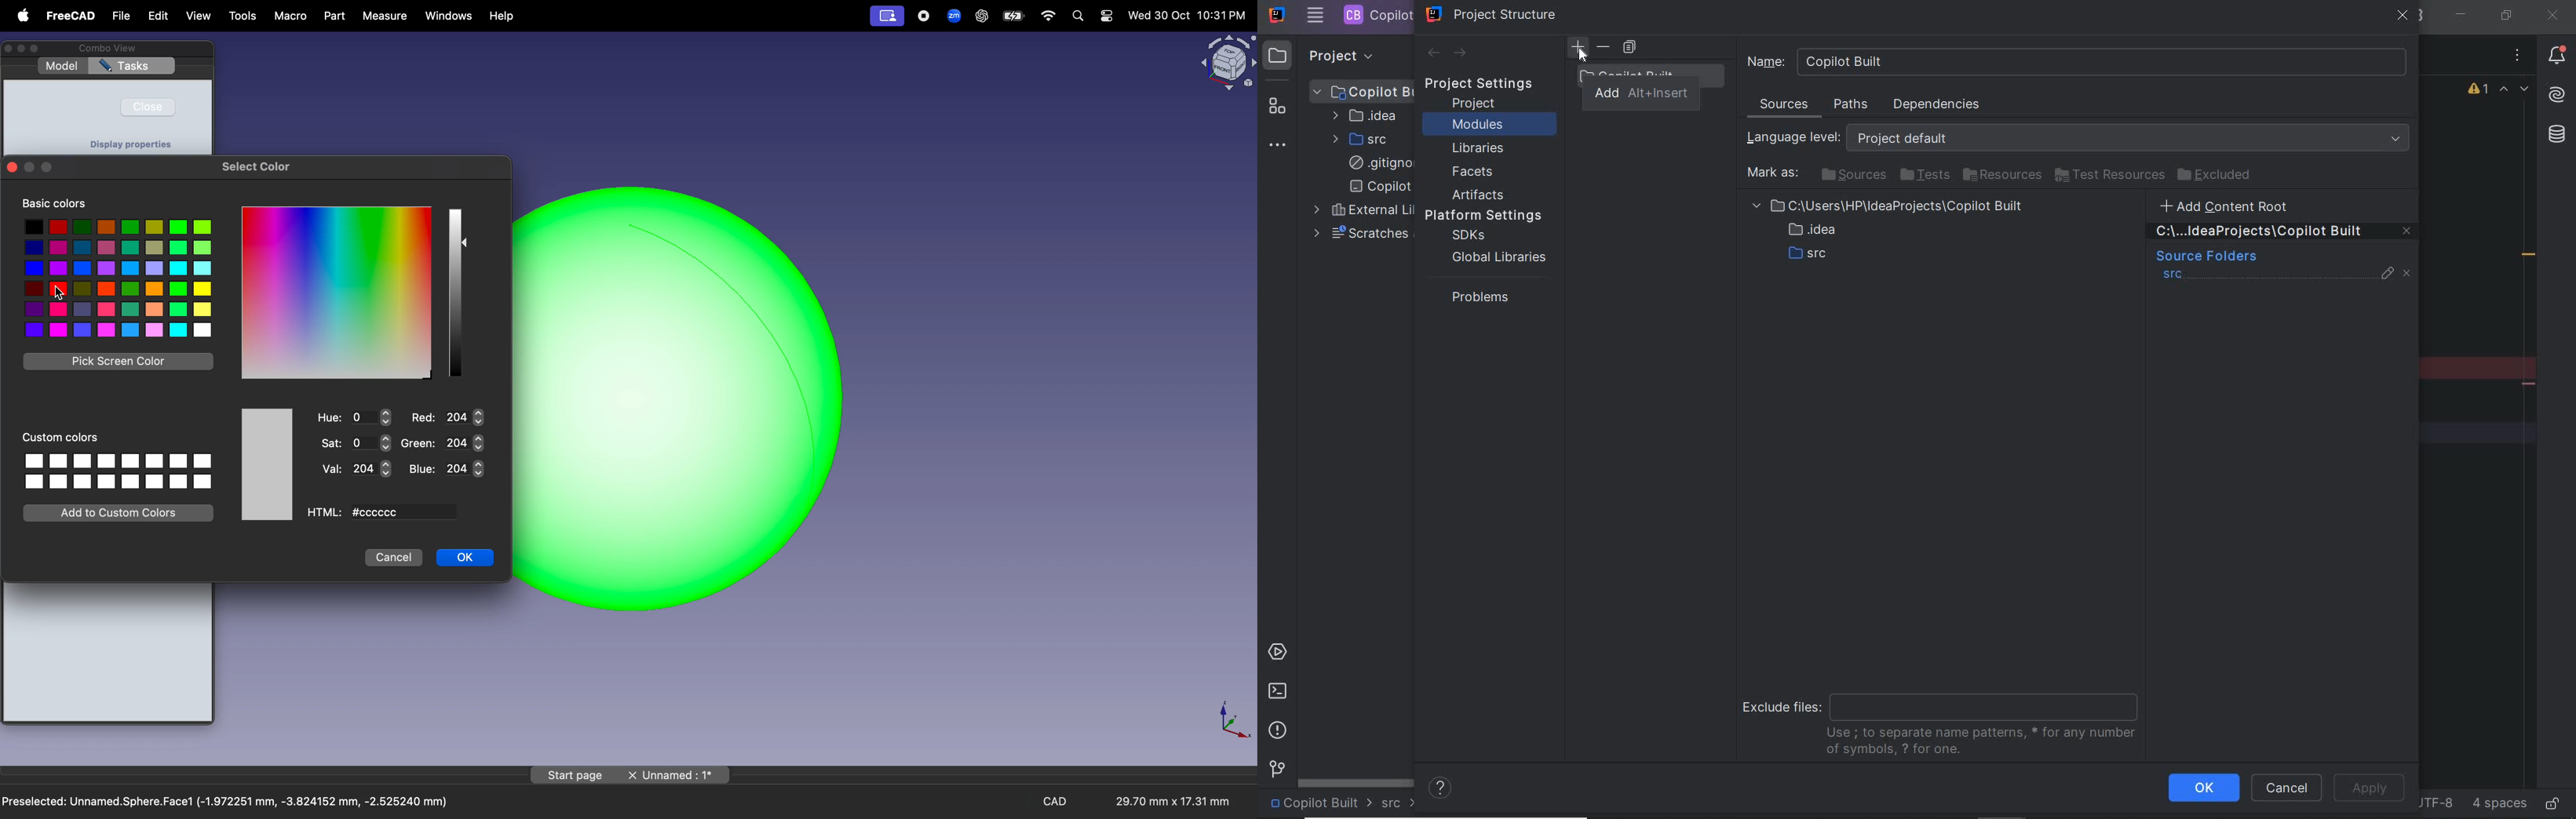  What do you see at coordinates (1467, 236) in the screenshot?
I see `sdks` at bounding box center [1467, 236].